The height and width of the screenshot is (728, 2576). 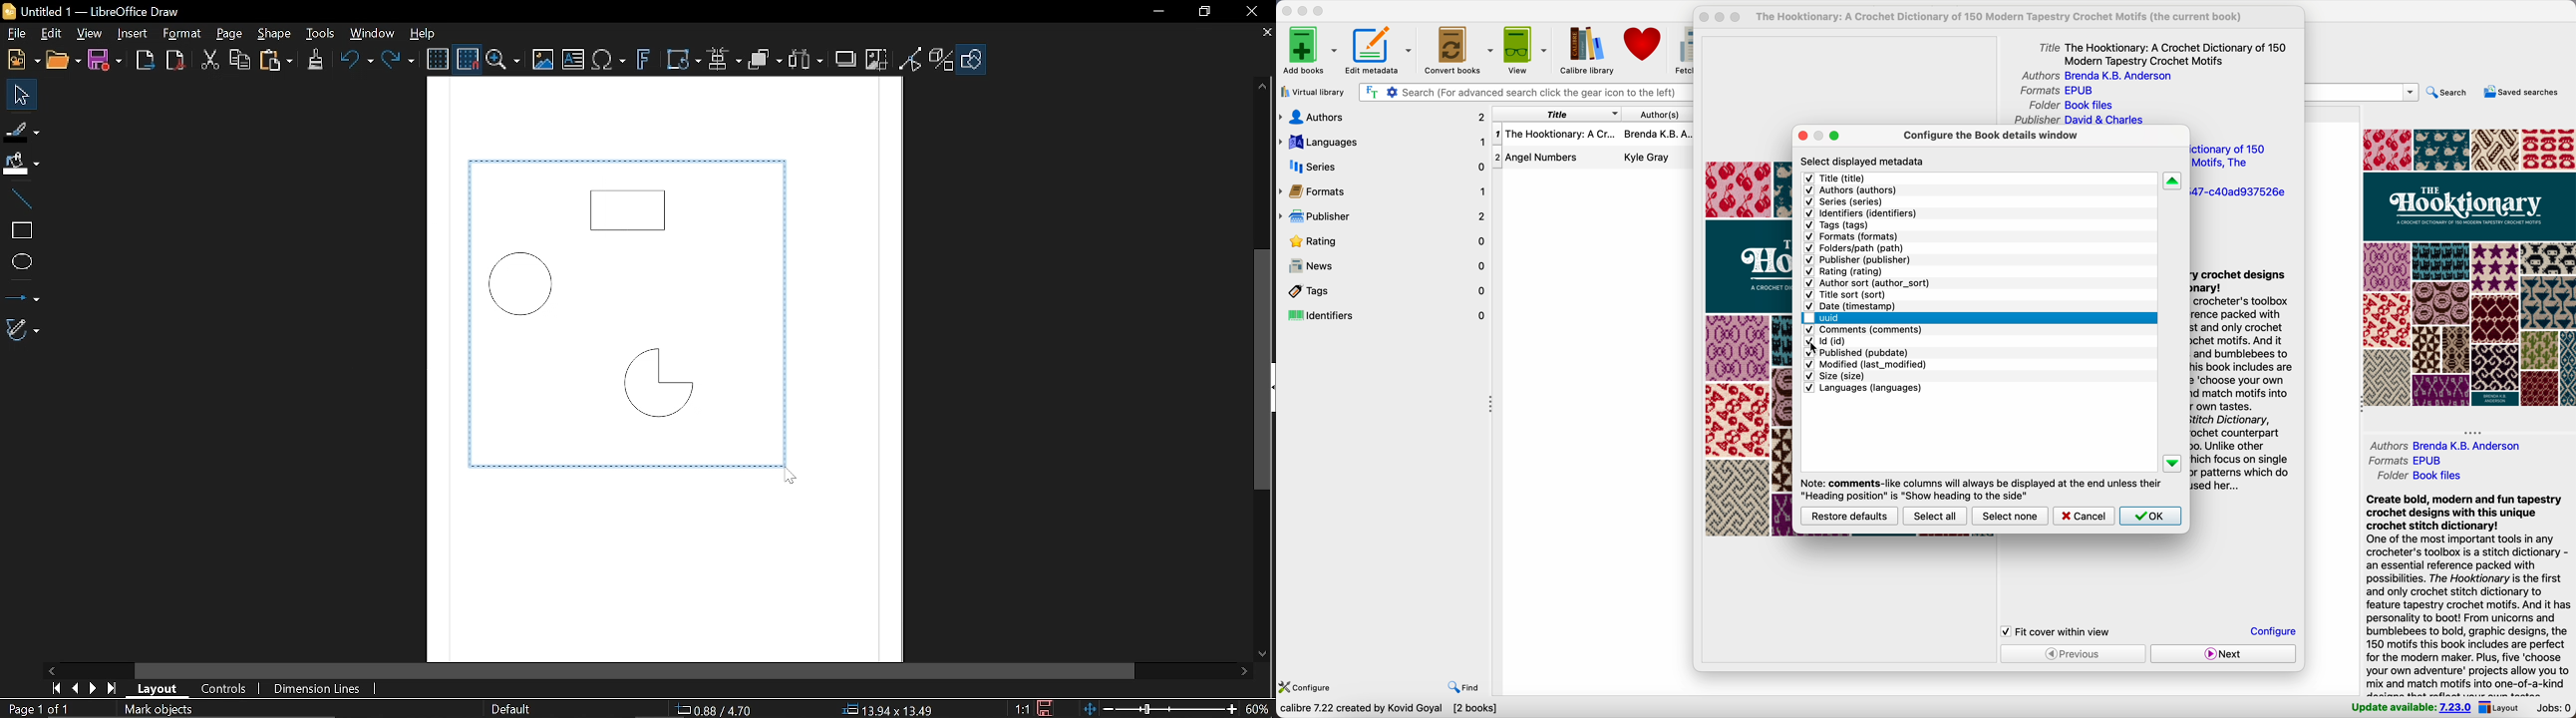 What do you see at coordinates (2448, 445) in the screenshot?
I see `author` at bounding box center [2448, 445].